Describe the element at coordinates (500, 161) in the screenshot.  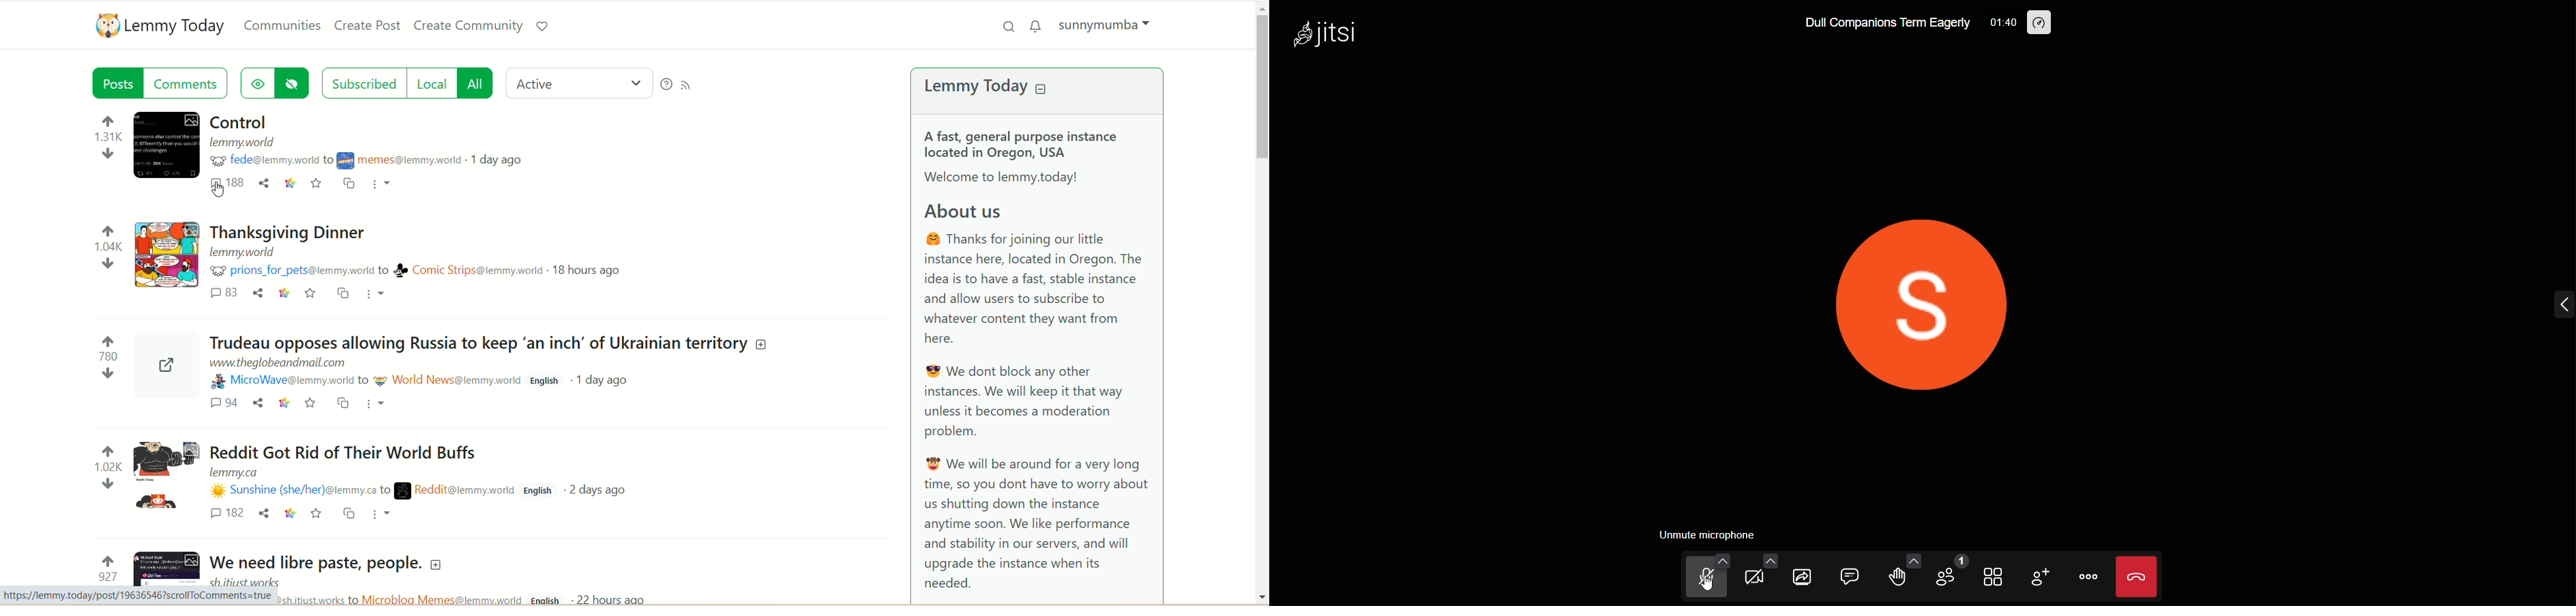
I see `1 day ago` at that location.